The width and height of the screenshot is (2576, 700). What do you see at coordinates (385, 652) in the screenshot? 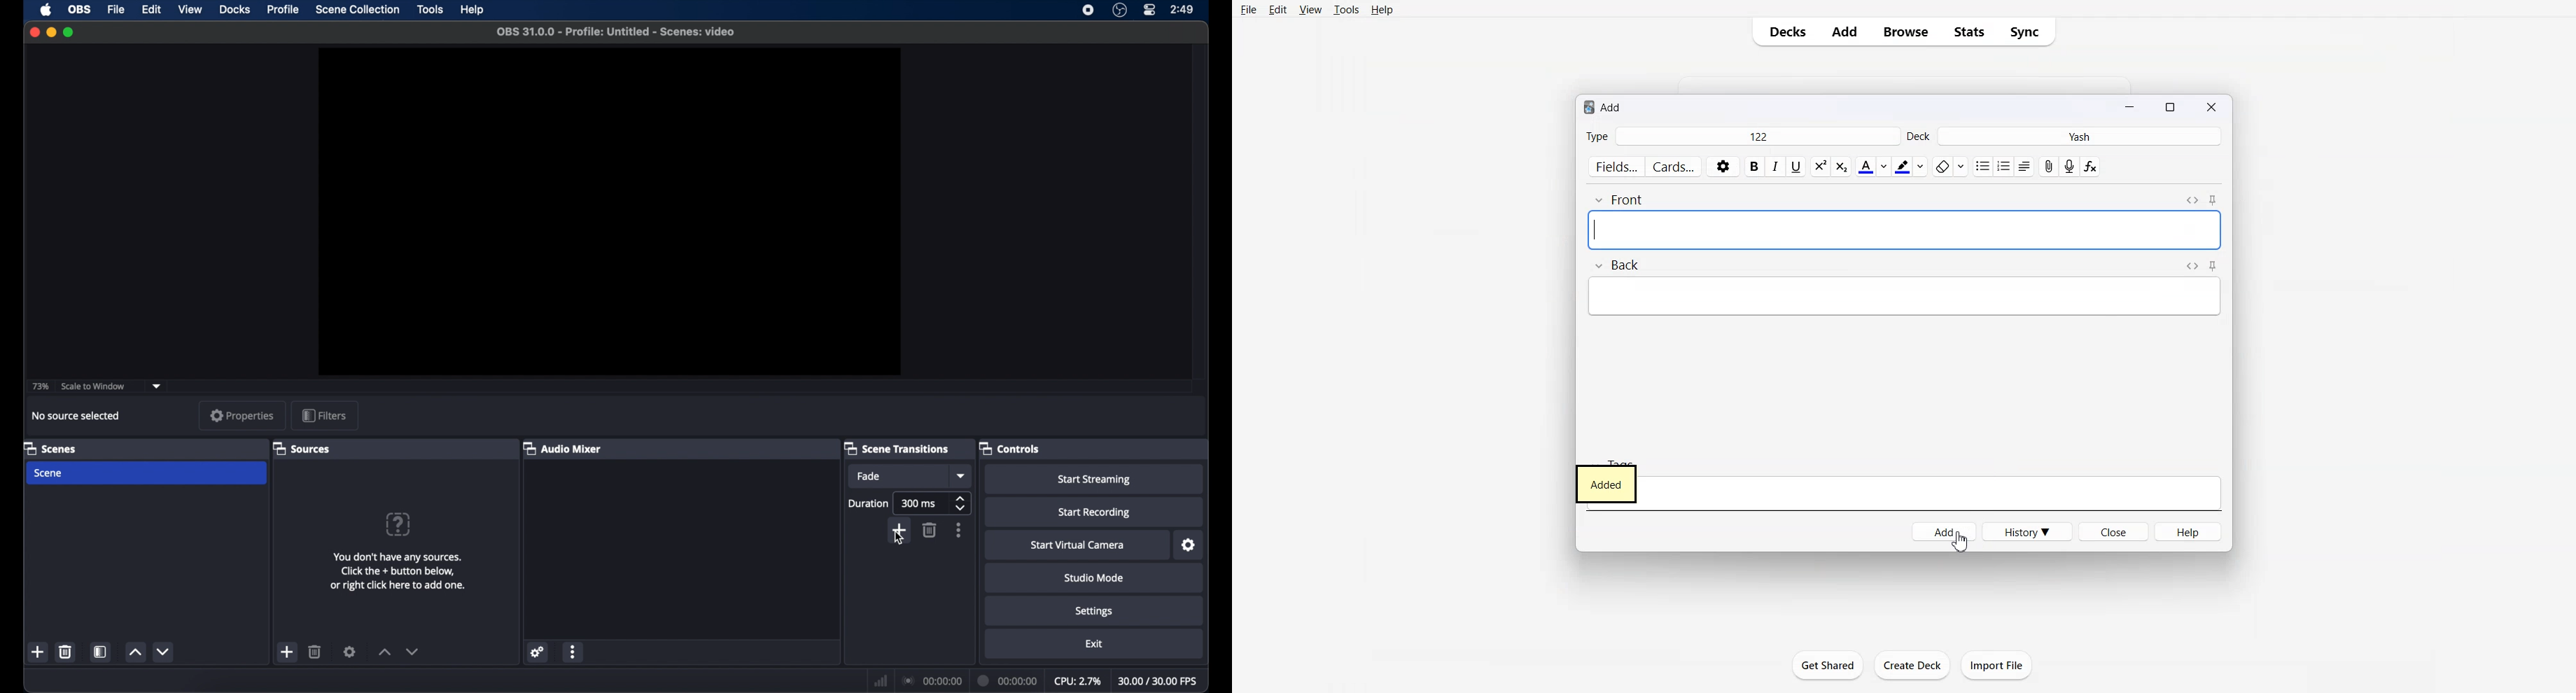
I see `increment` at bounding box center [385, 652].